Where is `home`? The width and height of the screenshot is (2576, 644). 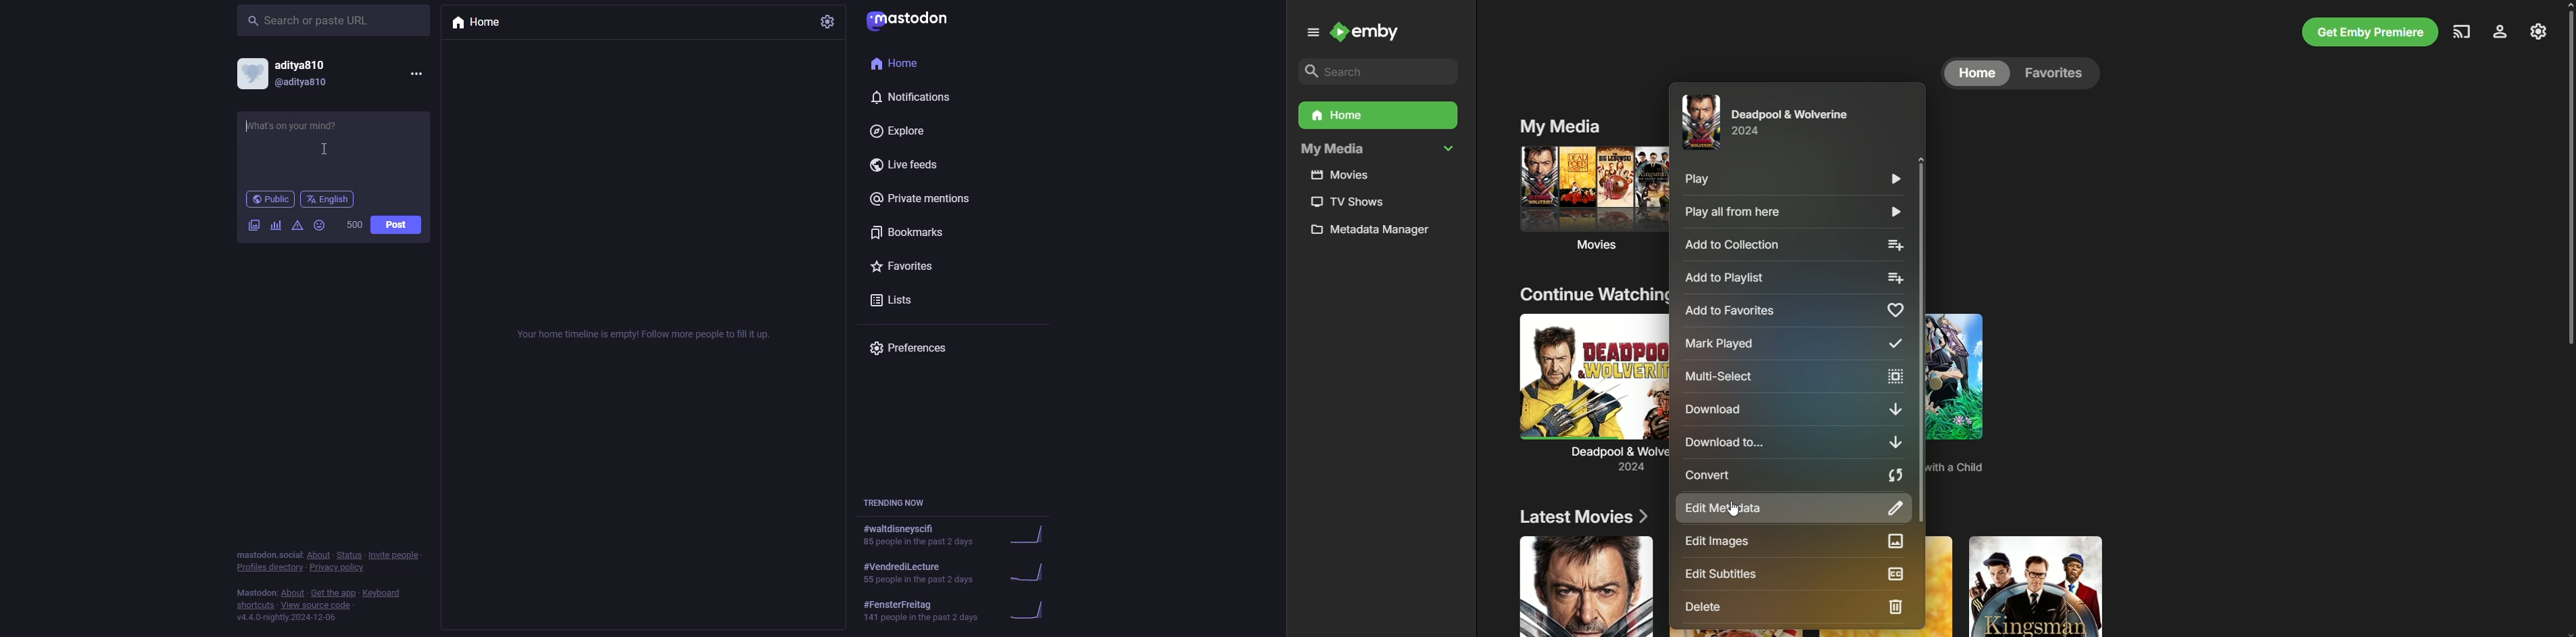
home is located at coordinates (902, 64).